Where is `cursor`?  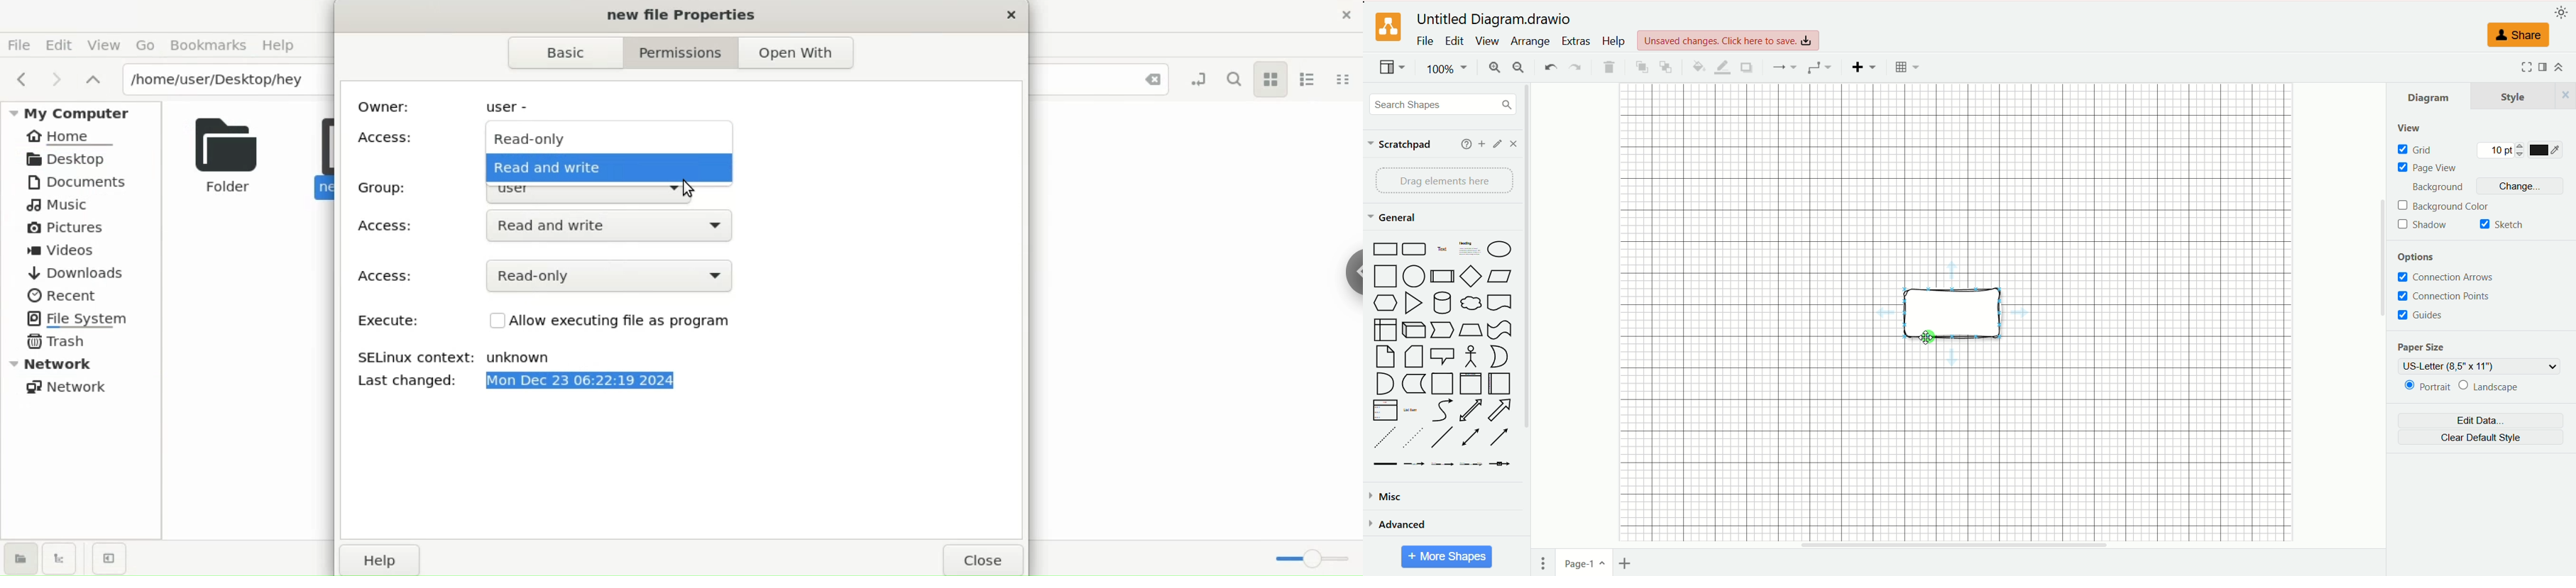
cursor is located at coordinates (1930, 337).